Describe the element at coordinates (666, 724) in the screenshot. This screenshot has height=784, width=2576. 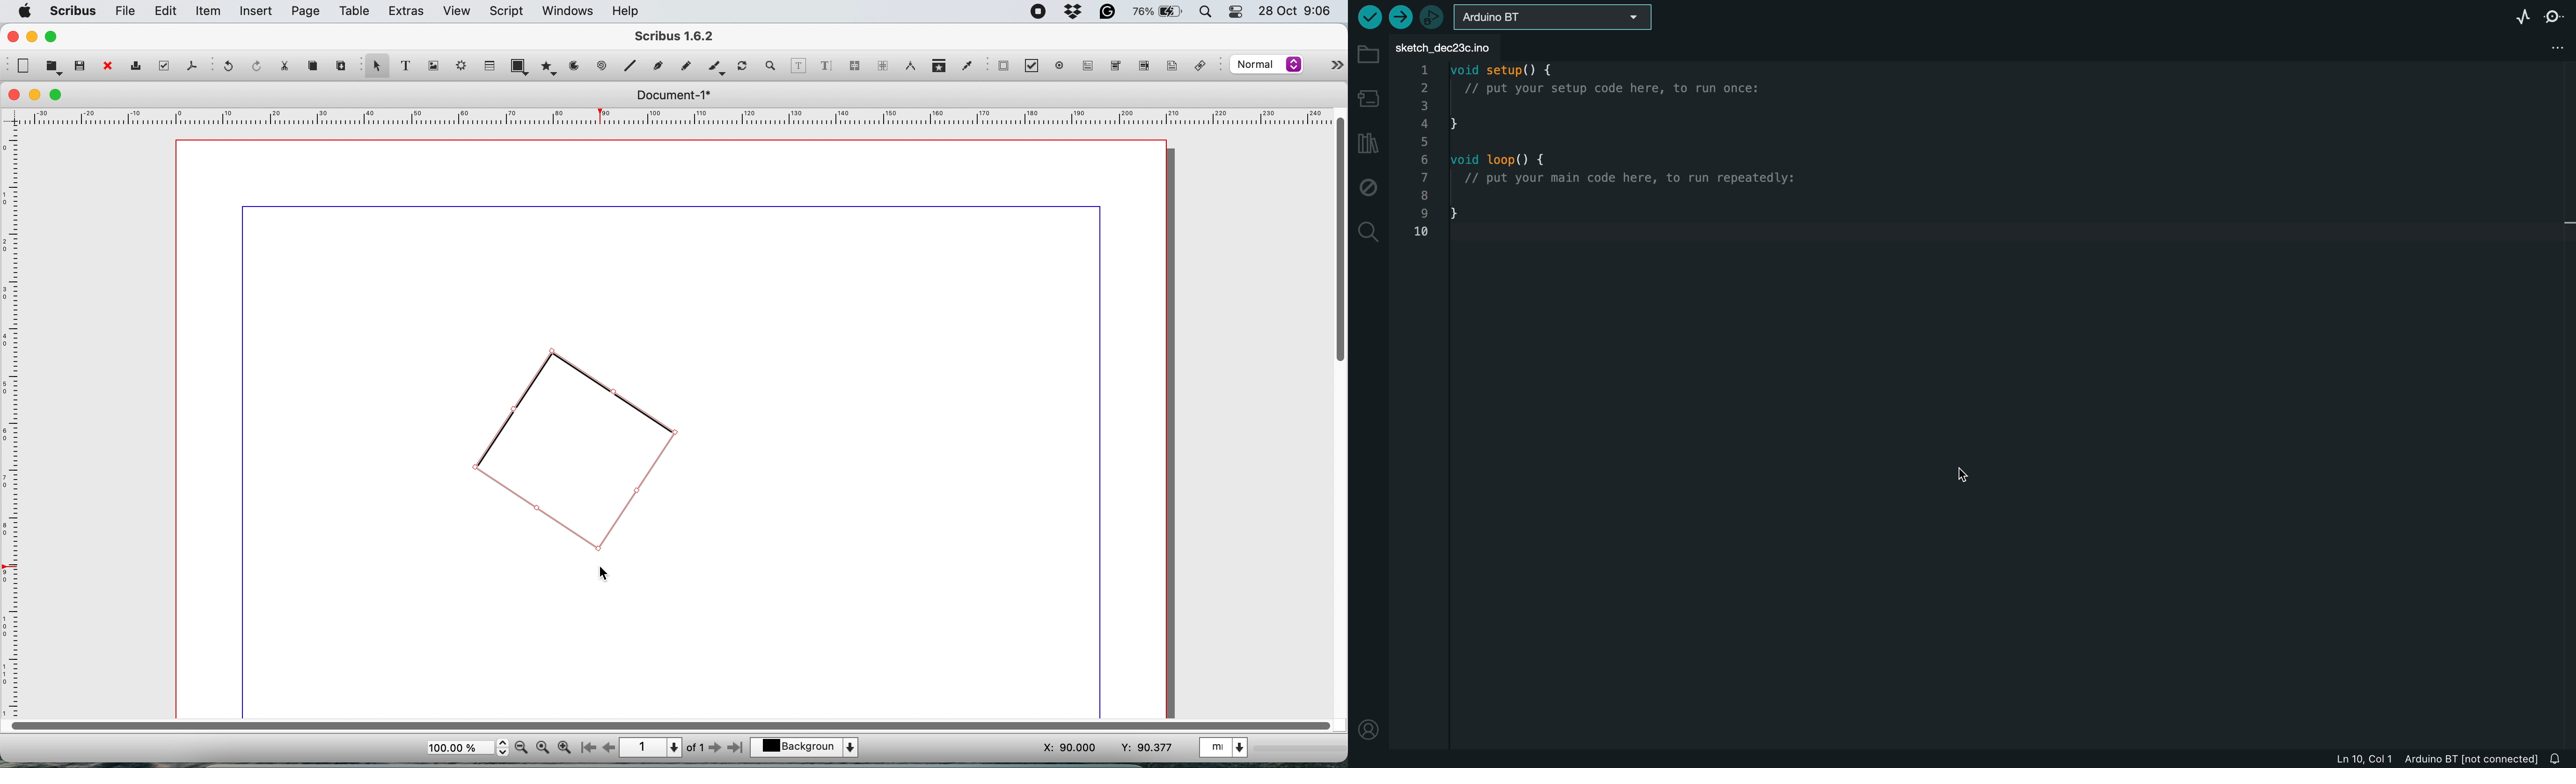
I see `horizontal scroll bar` at that location.